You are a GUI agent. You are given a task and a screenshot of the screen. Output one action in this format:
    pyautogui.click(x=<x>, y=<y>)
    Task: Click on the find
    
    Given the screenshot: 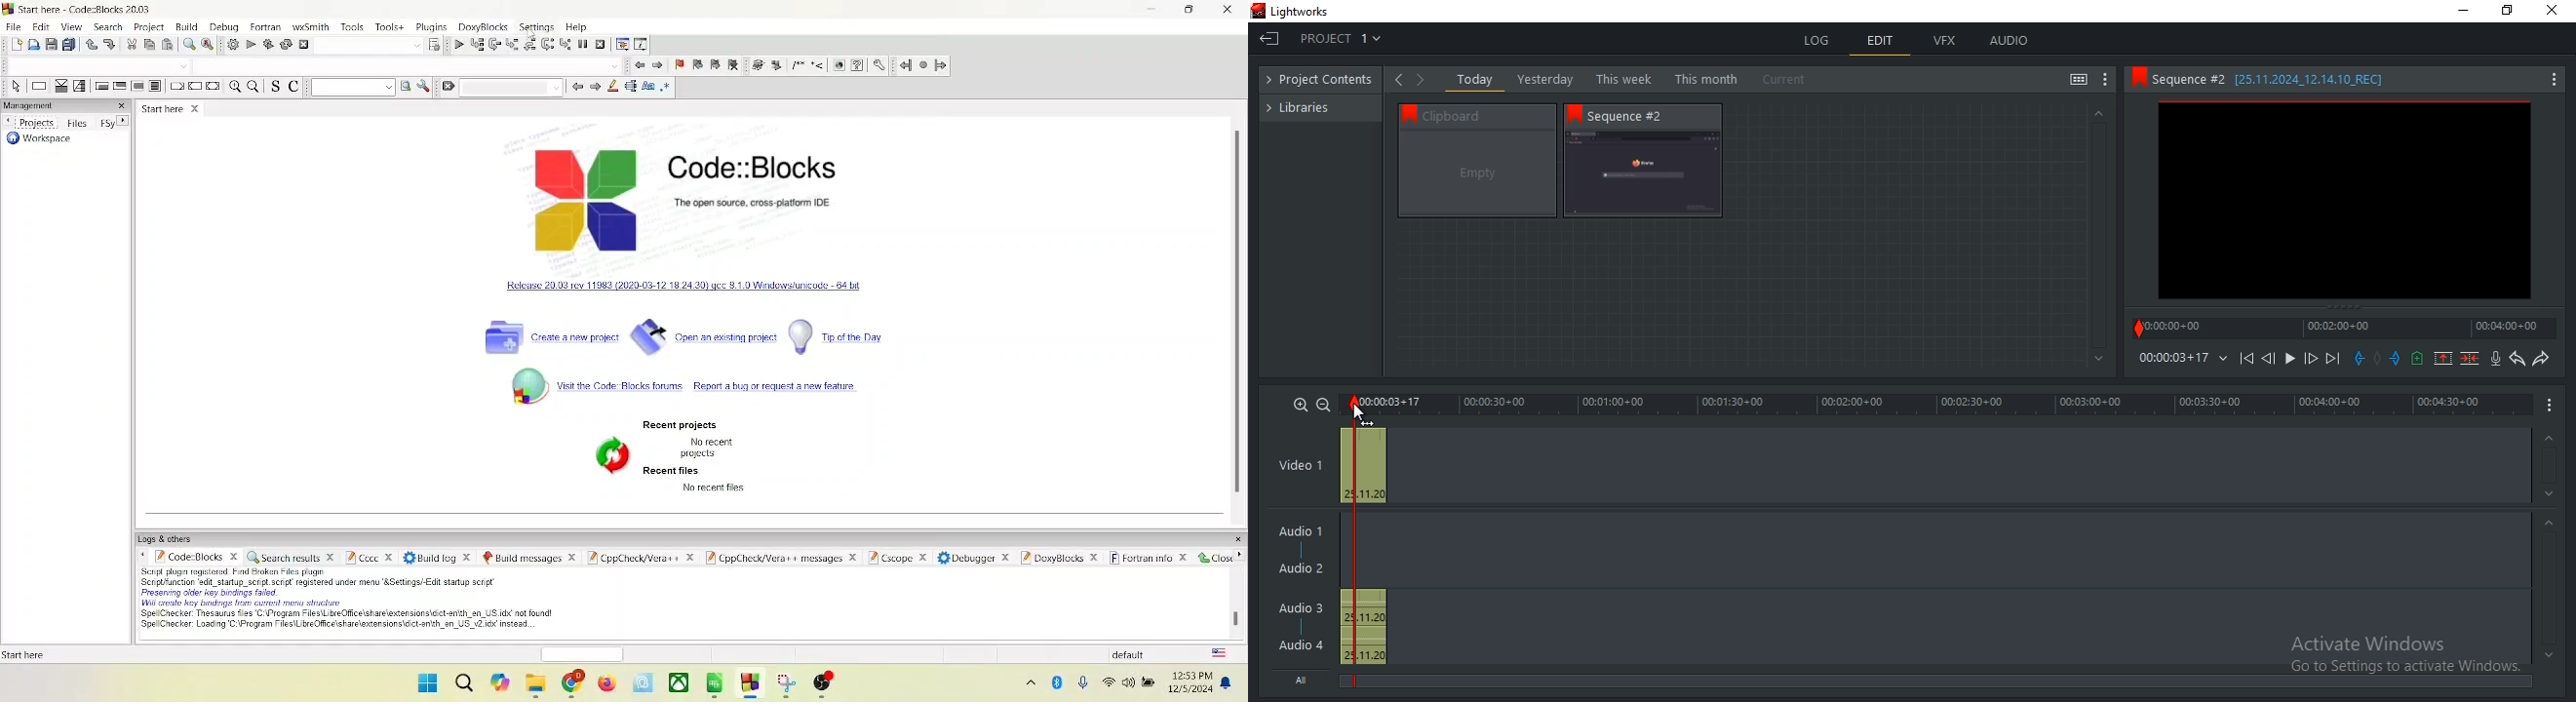 What is the action you would take?
    pyautogui.click(x=188, y=44)
    